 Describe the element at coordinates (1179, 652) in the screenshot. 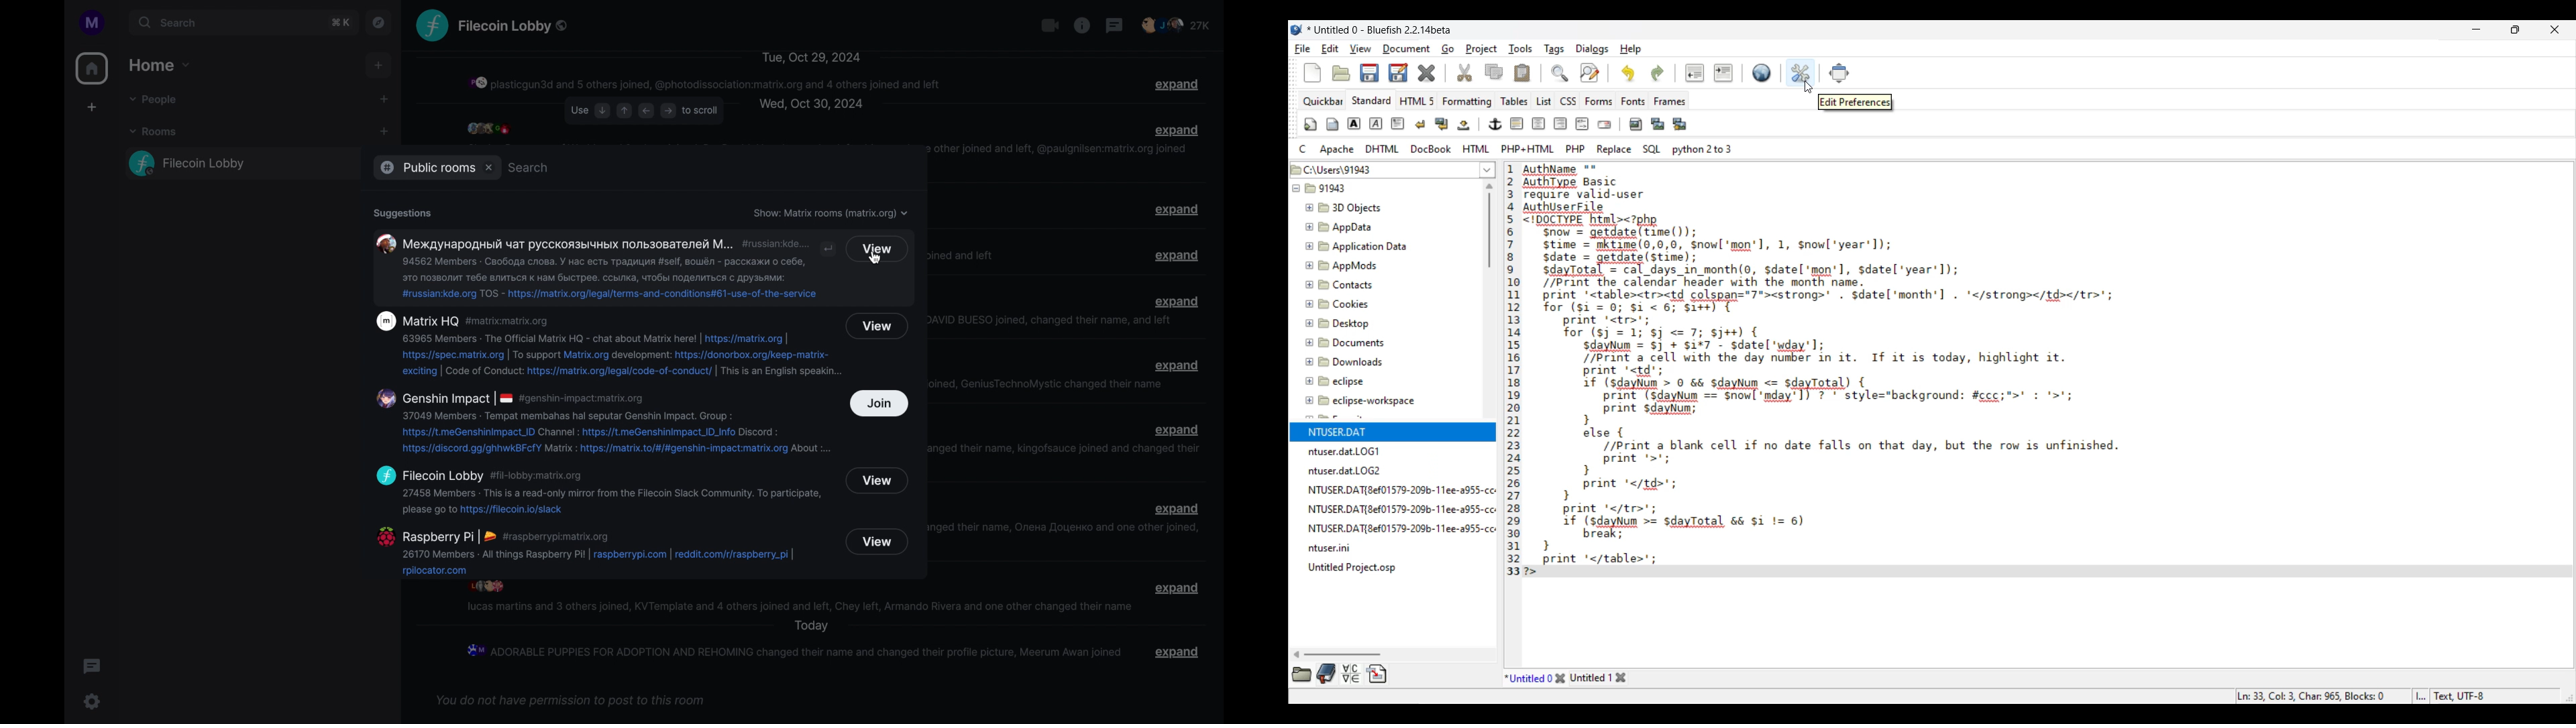

I see `expand` at that location.